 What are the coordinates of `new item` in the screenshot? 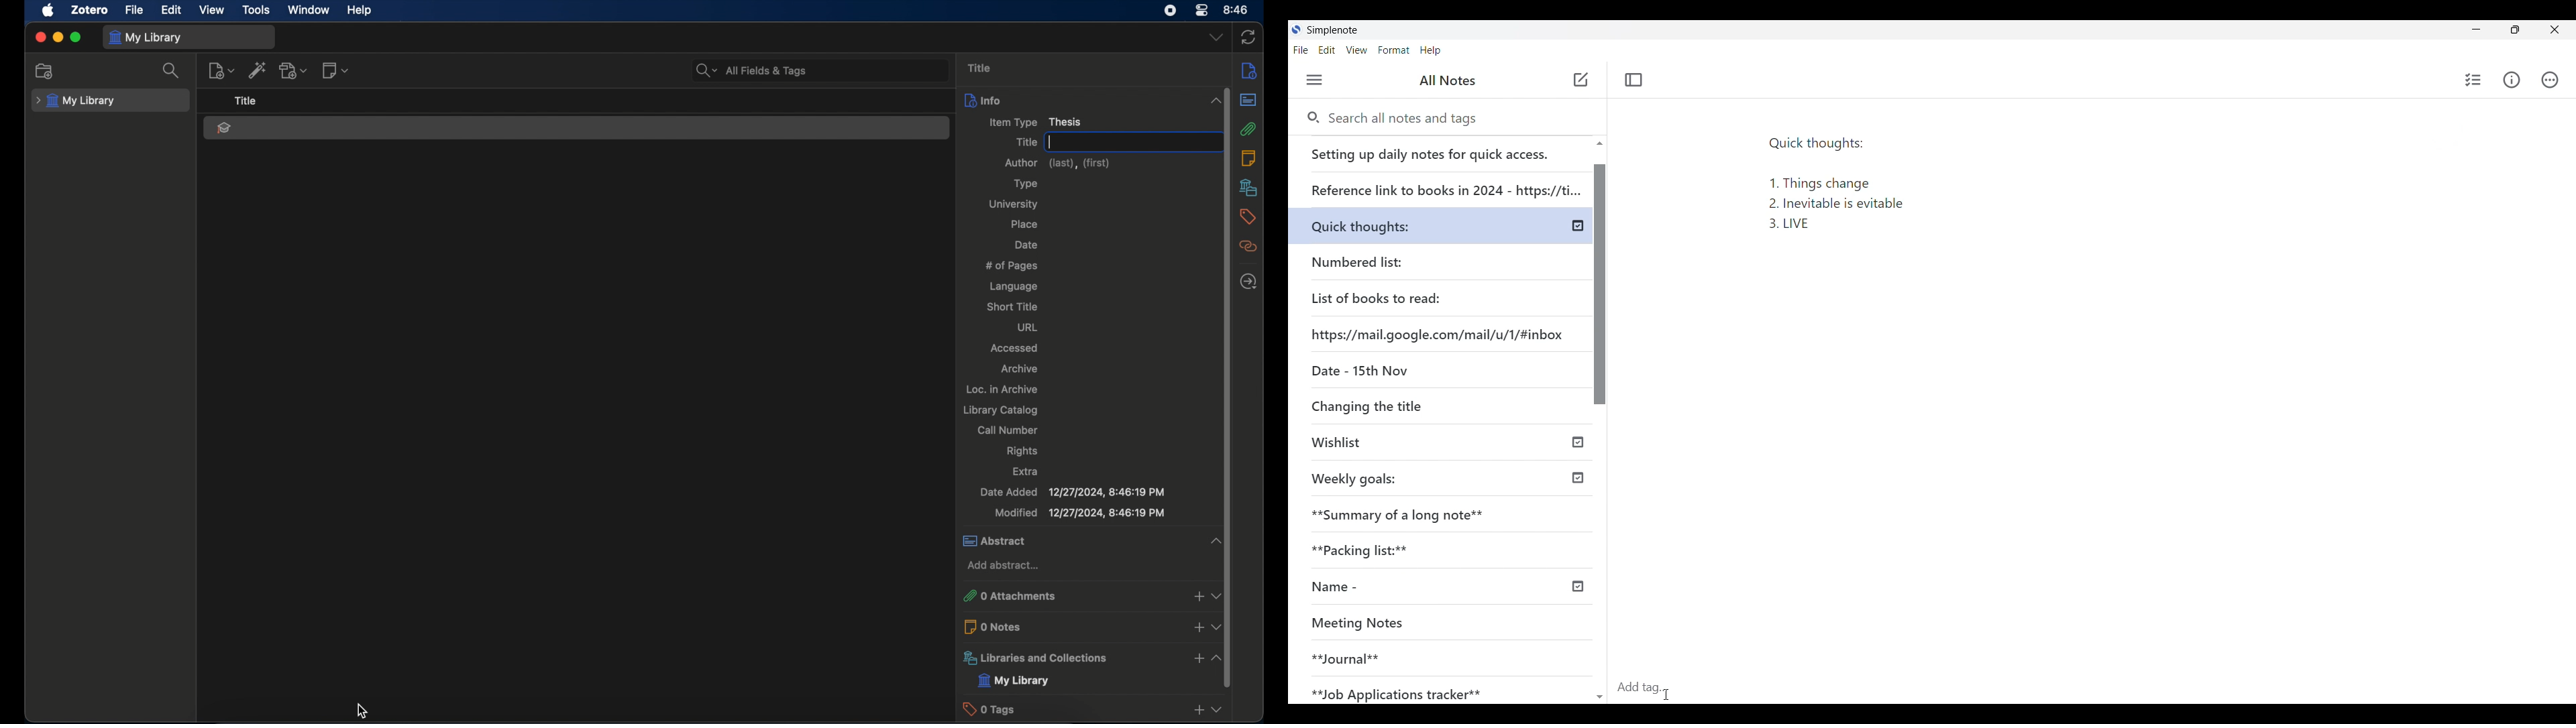 It's located at (221, 71).